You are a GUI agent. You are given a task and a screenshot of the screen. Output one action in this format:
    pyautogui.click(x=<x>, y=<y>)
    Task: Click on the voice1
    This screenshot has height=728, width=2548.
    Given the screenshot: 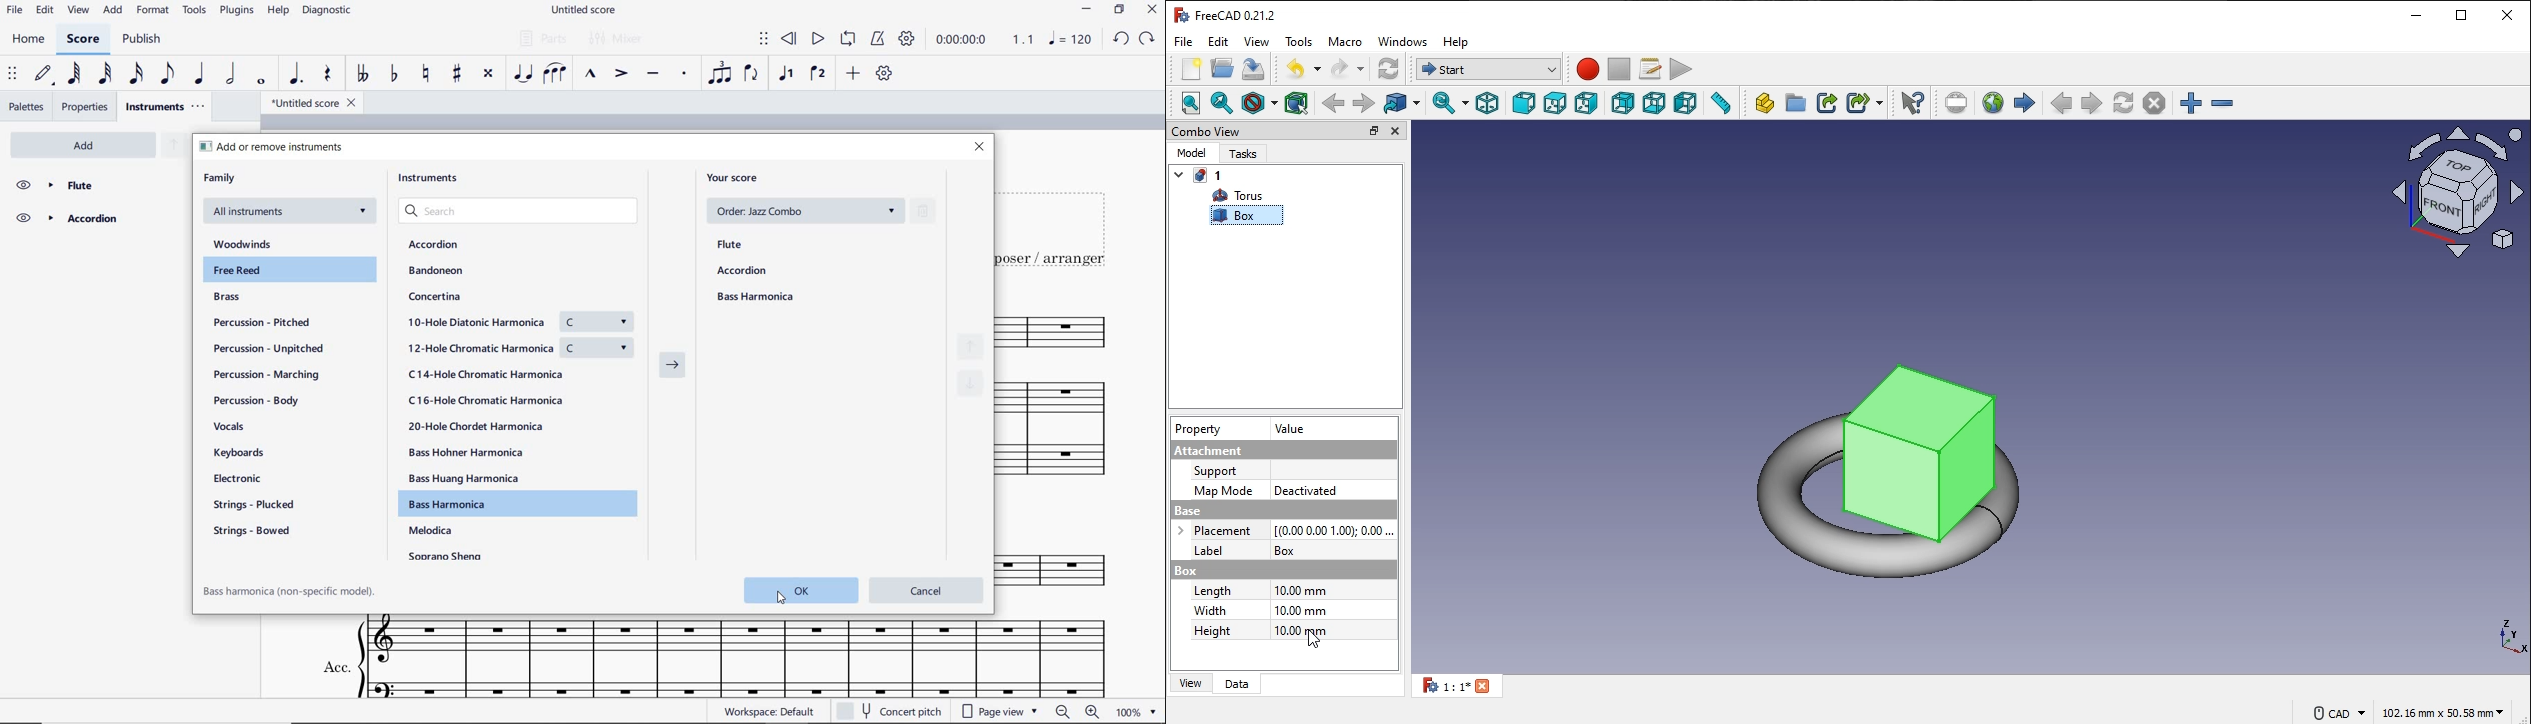 What is the action you would take?
    pyautogui.click(x=786, y=74)
    